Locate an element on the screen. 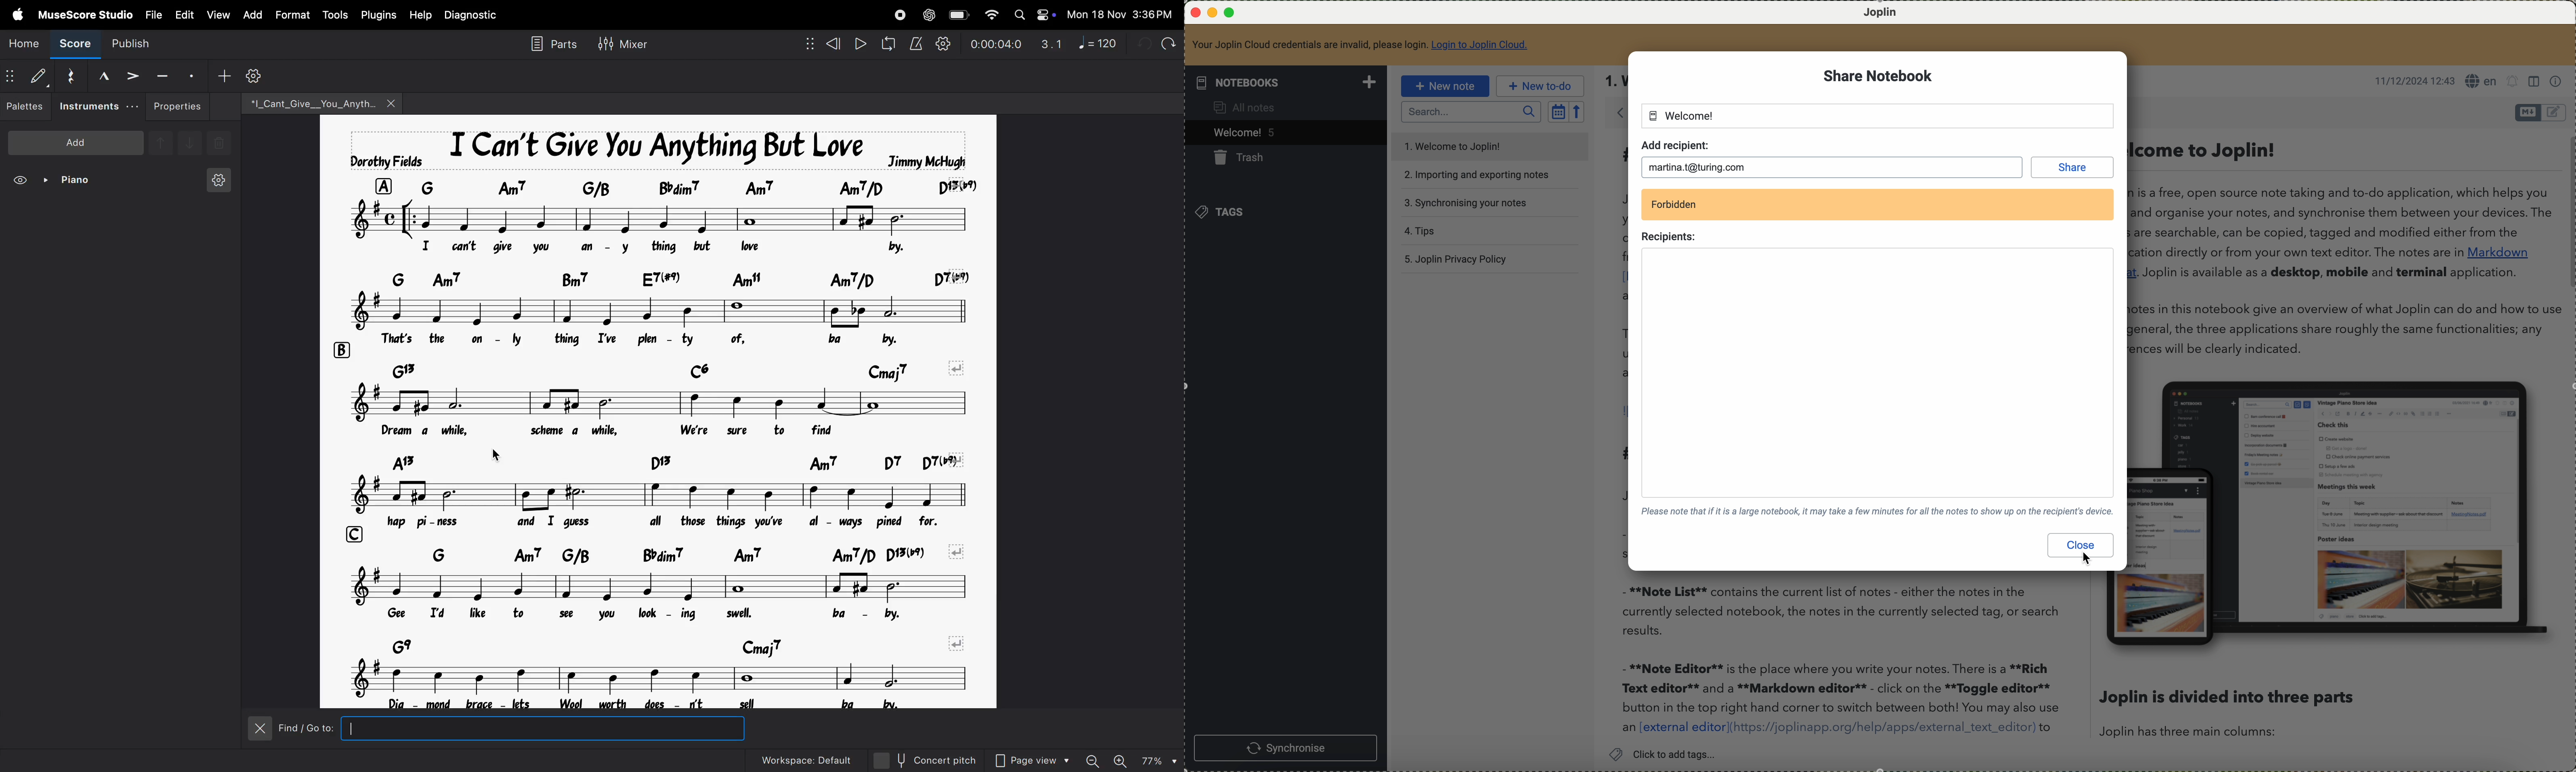 The image size is (2576, 784). scroll bar is located at coordinates (2567, 214).